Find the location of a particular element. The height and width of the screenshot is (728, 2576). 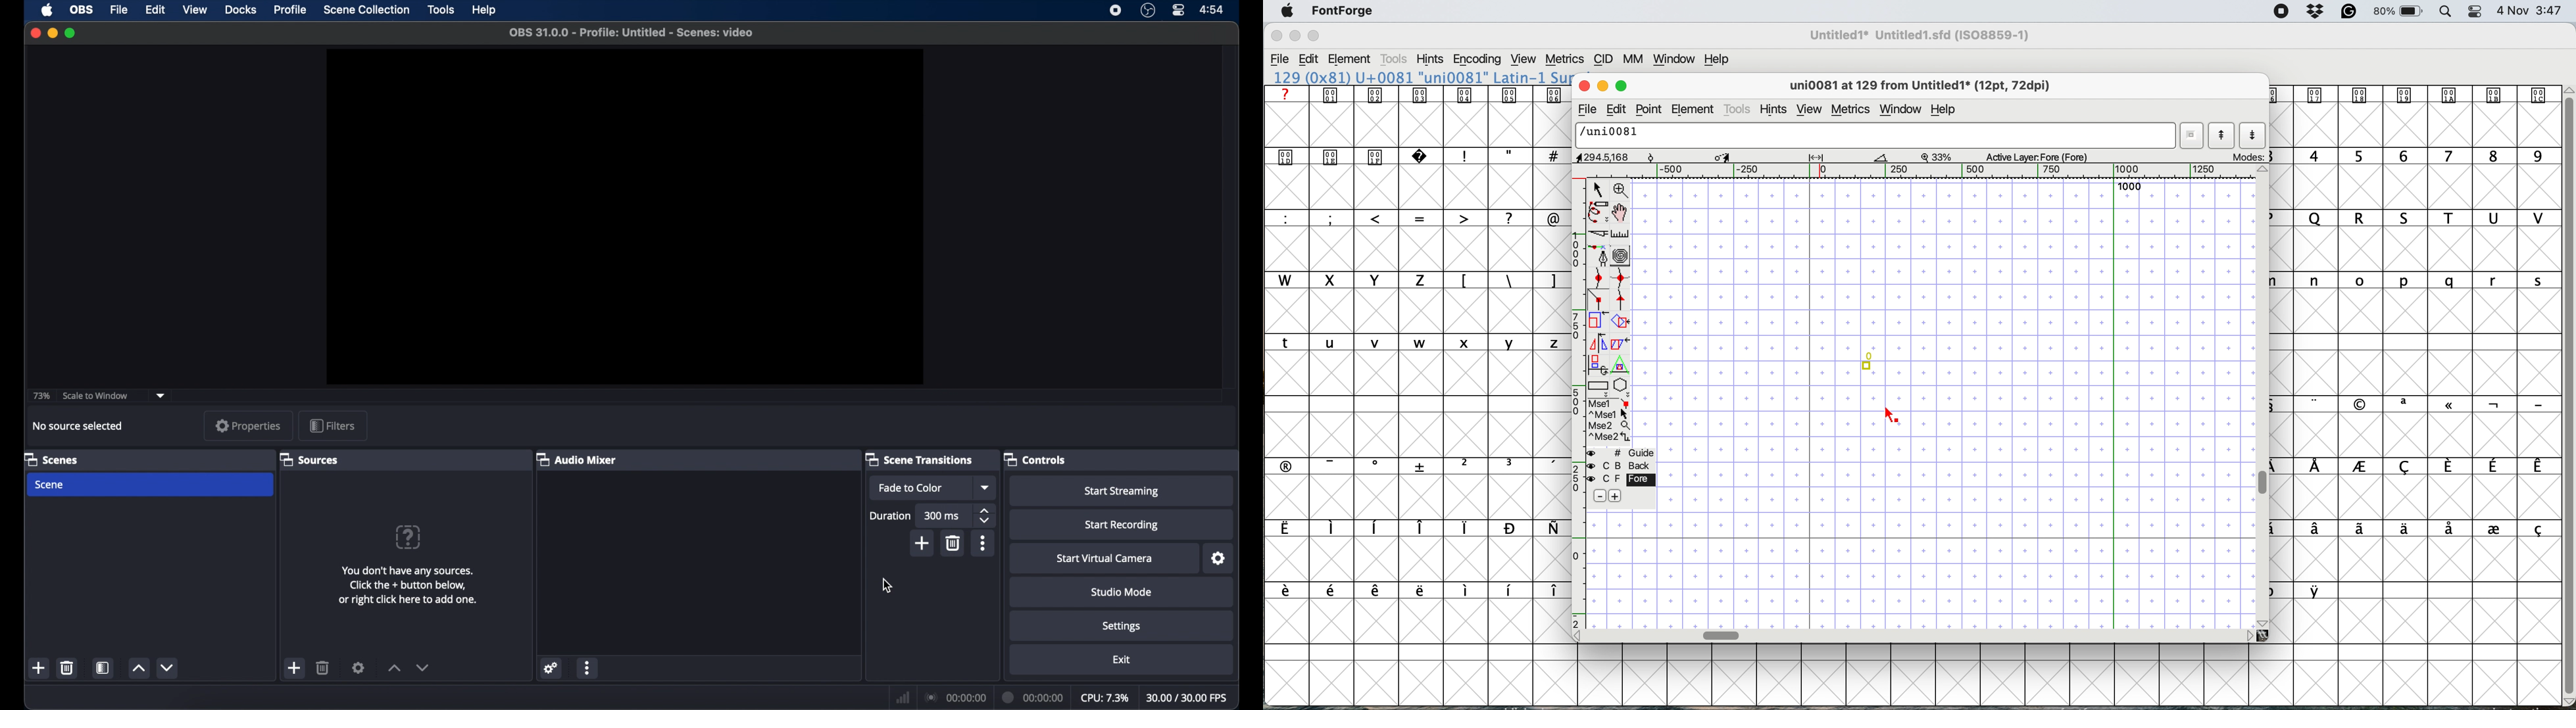

obs is located at coordinates (80, 10).